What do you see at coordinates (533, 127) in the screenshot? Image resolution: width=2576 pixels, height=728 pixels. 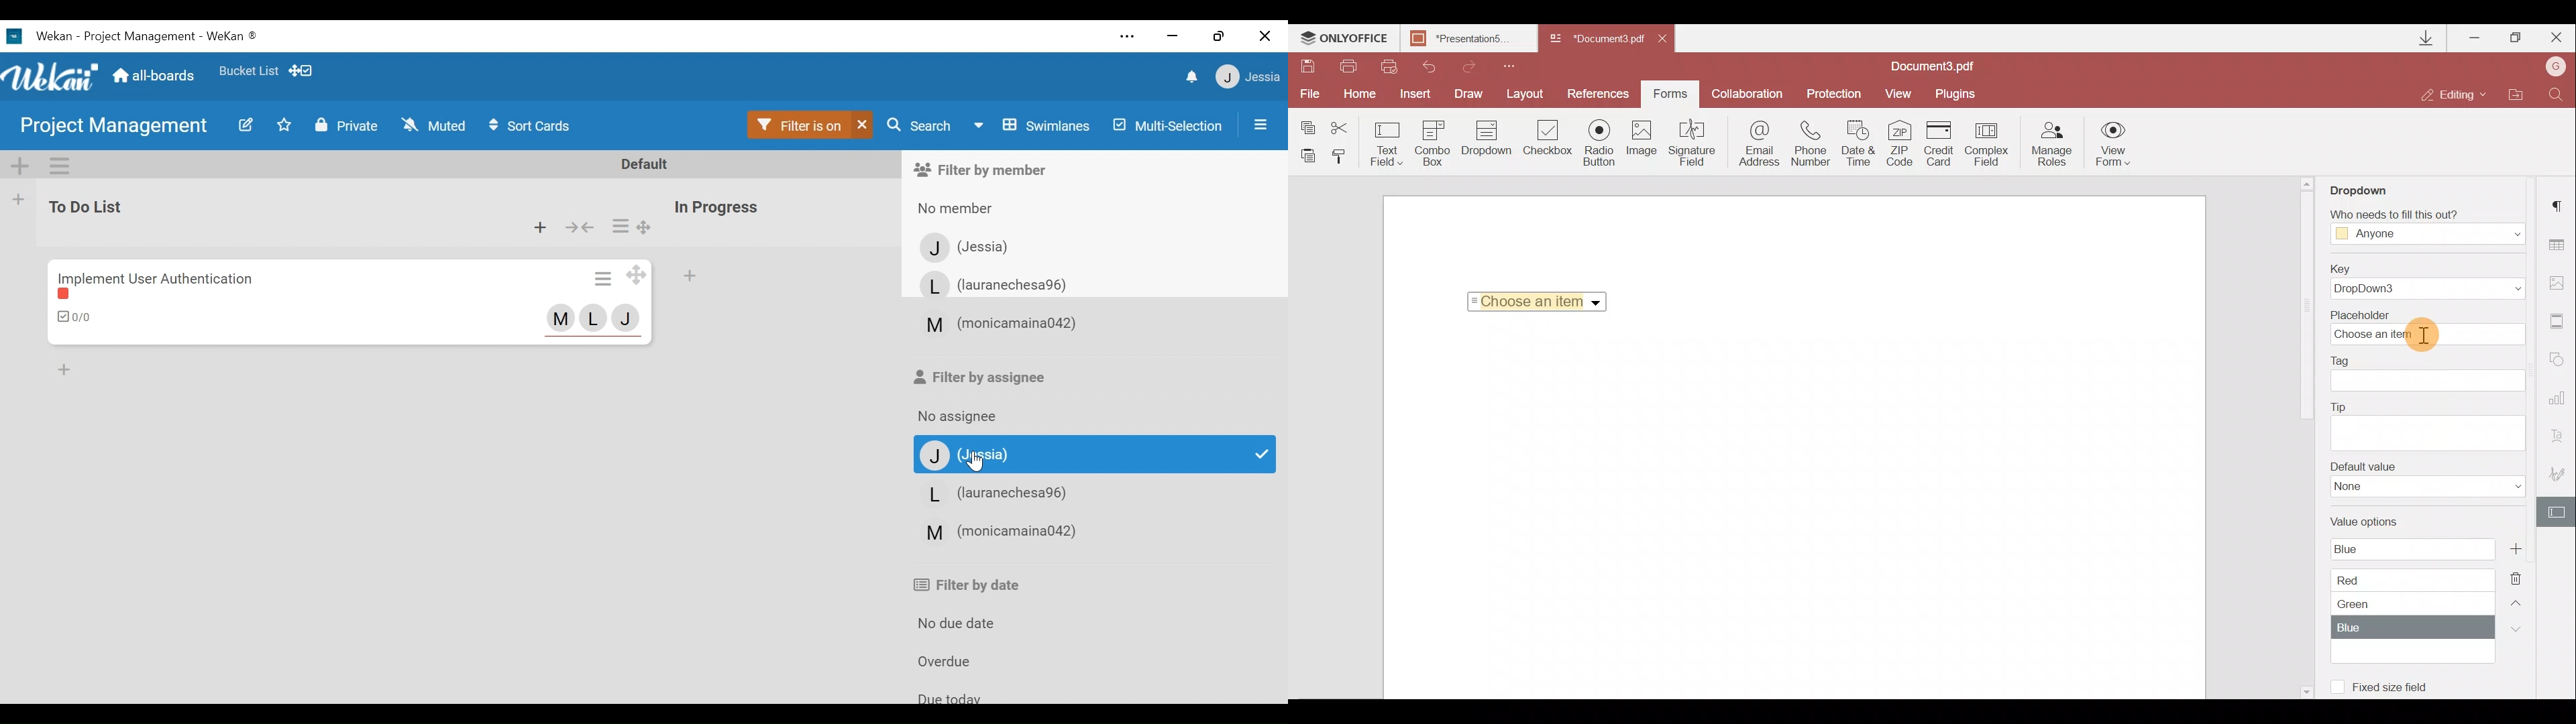 I see `Sort Cards` at bounding box center [533, 127].